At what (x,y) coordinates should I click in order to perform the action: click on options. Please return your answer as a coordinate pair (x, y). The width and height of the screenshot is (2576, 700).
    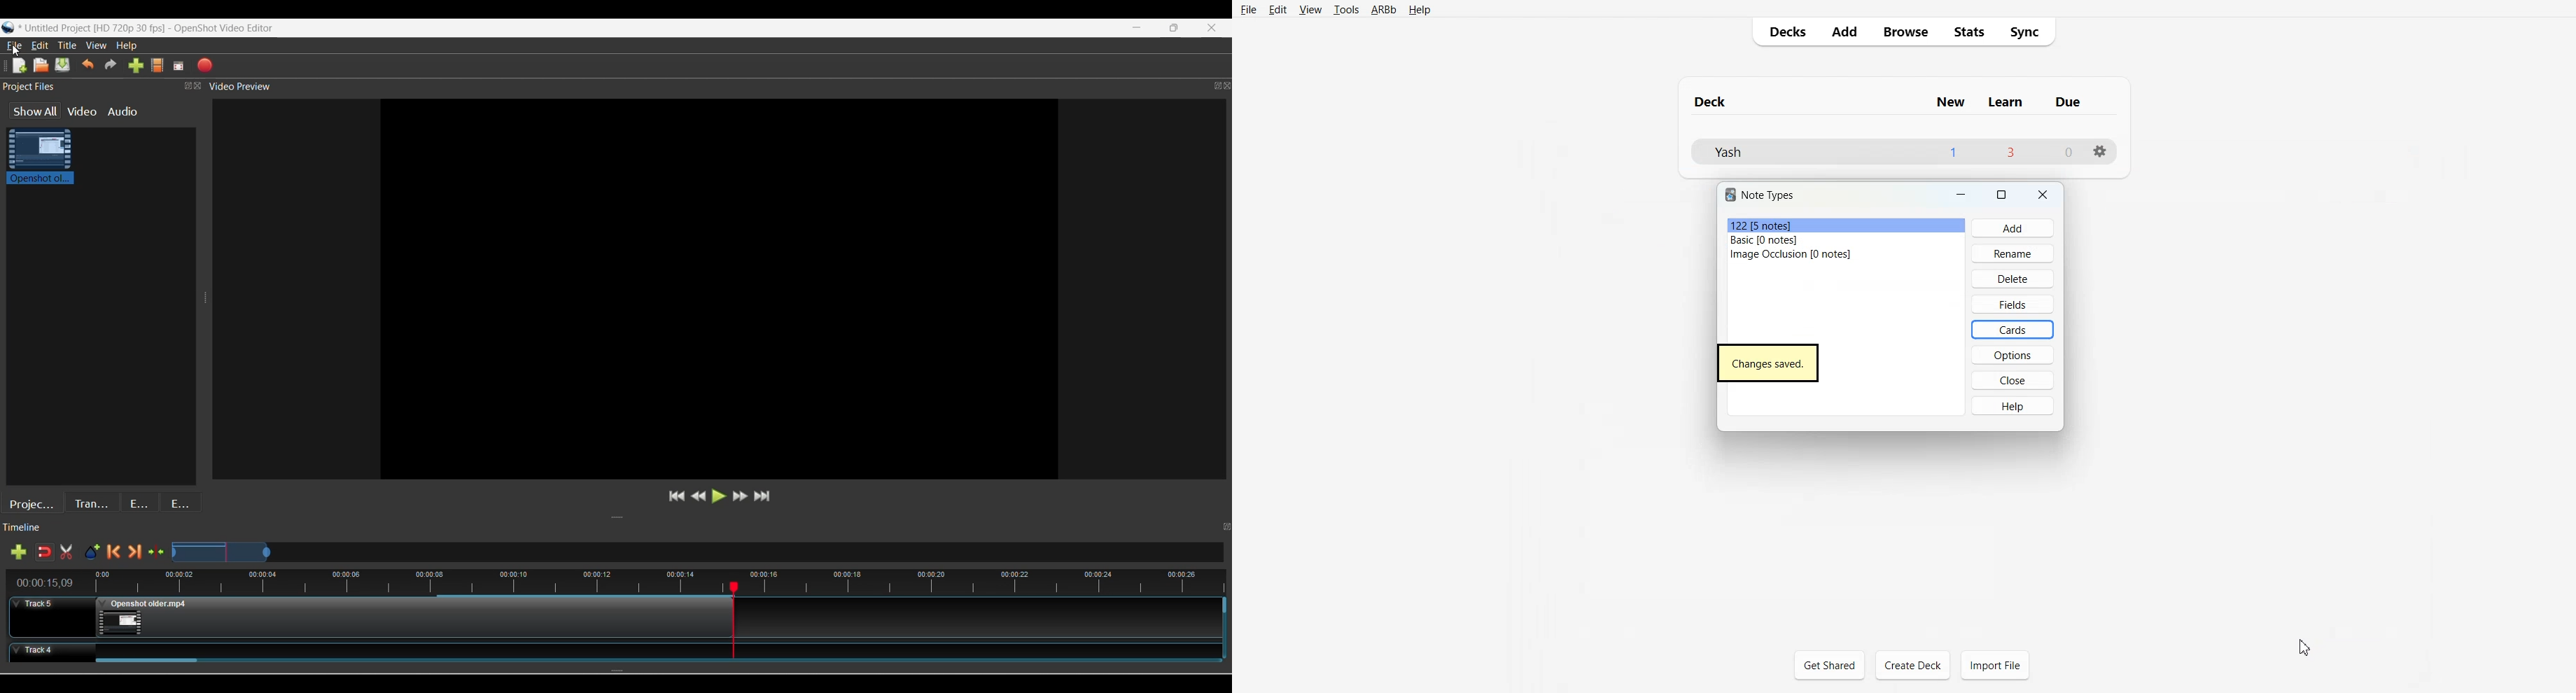
    Looking at the image, I should click on (2018, 352).